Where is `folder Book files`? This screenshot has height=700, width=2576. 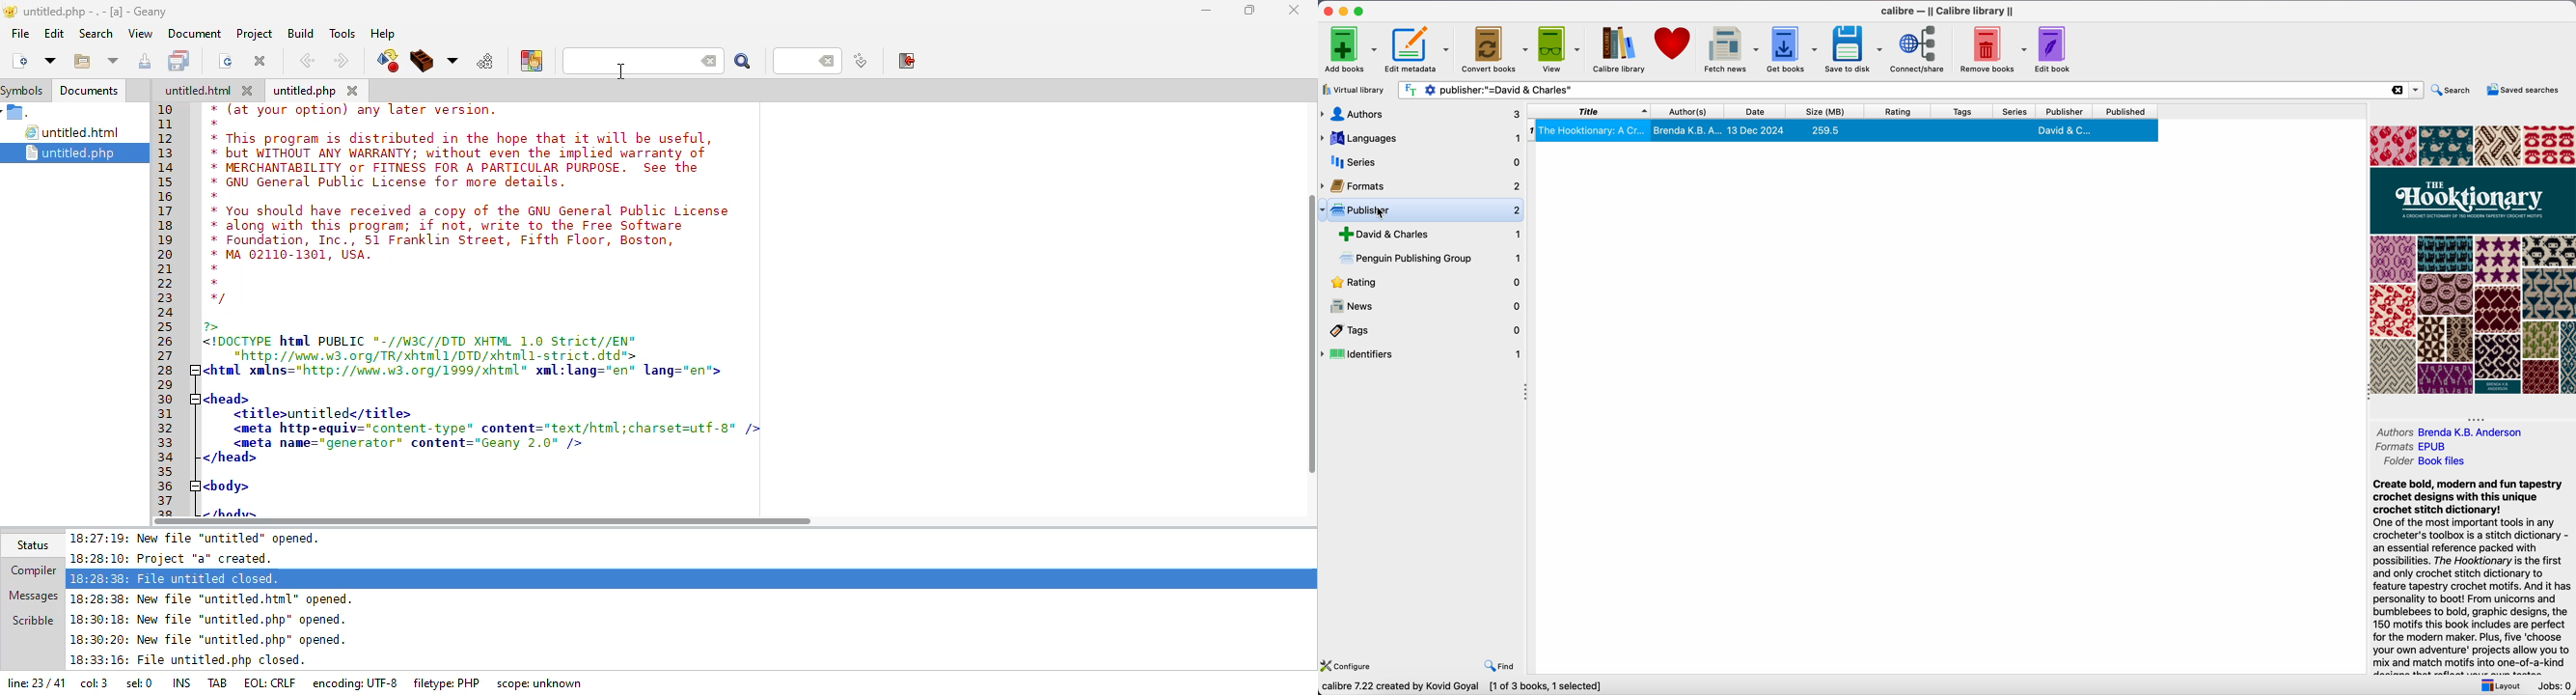 folder Book files is located at coordinates (2427, 461).